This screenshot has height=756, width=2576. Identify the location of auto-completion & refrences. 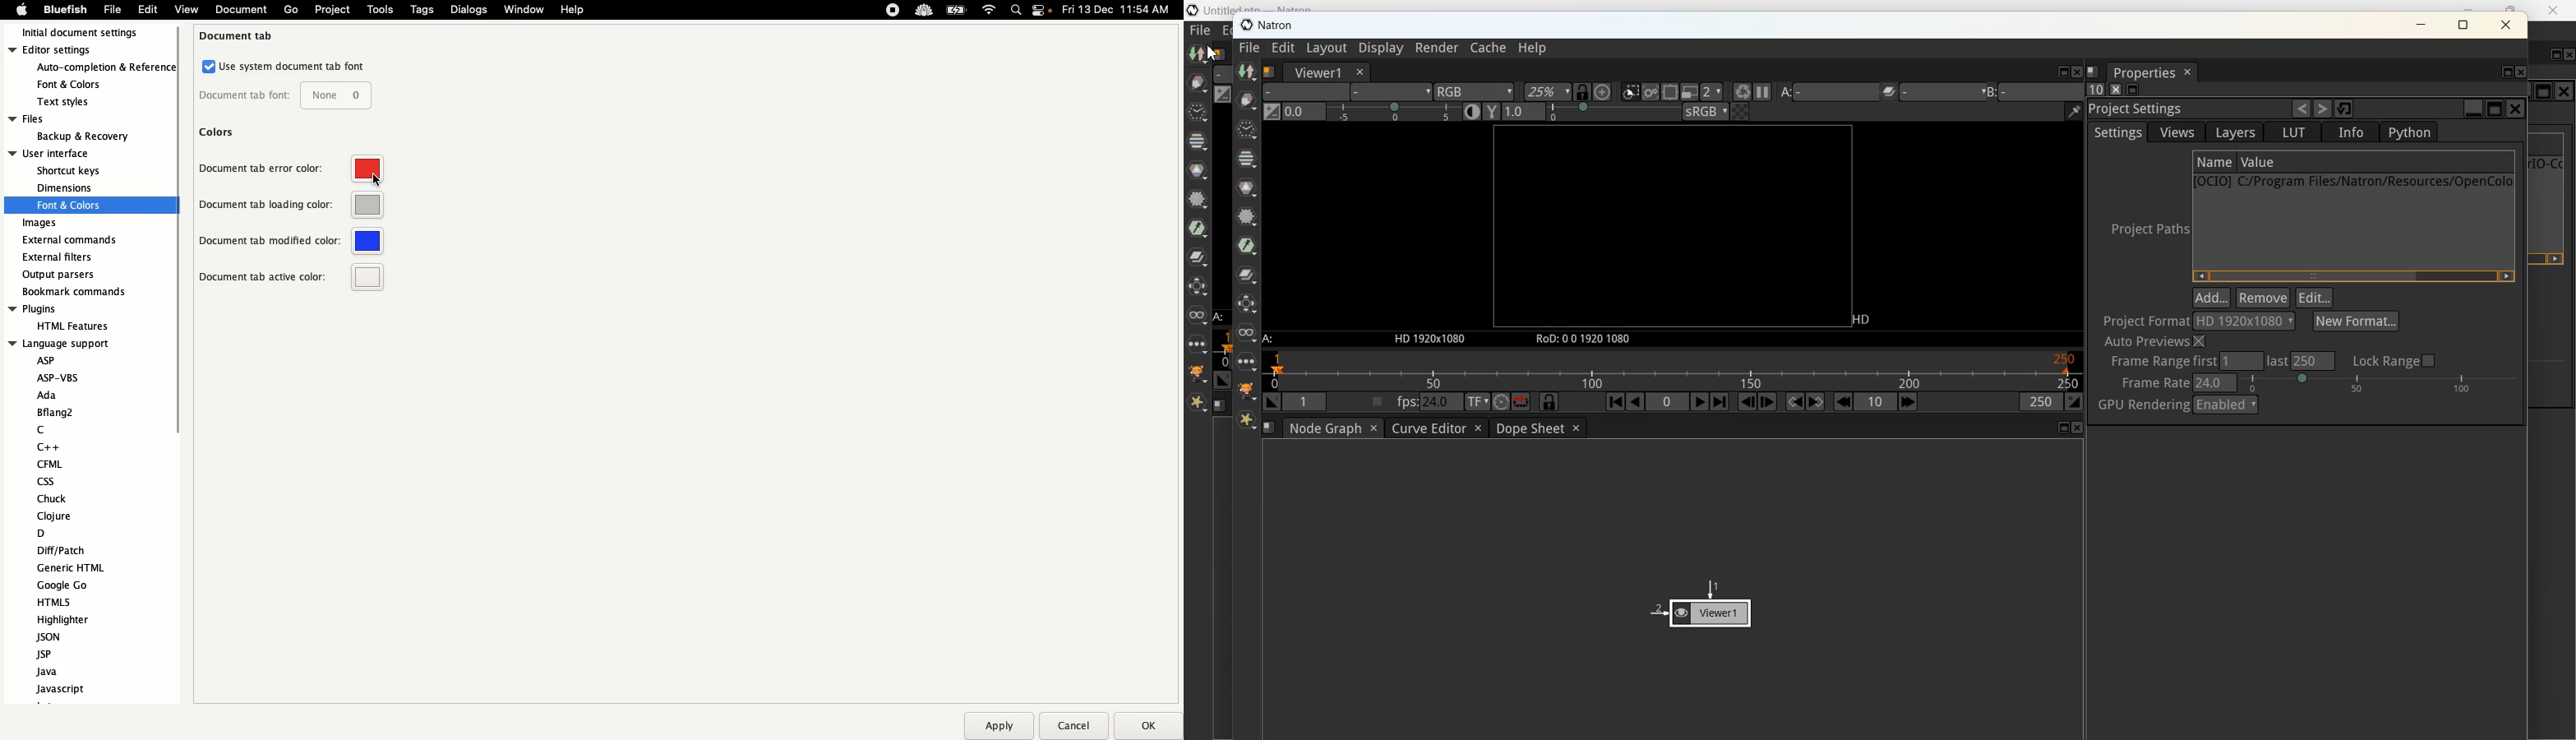
(108, 68).